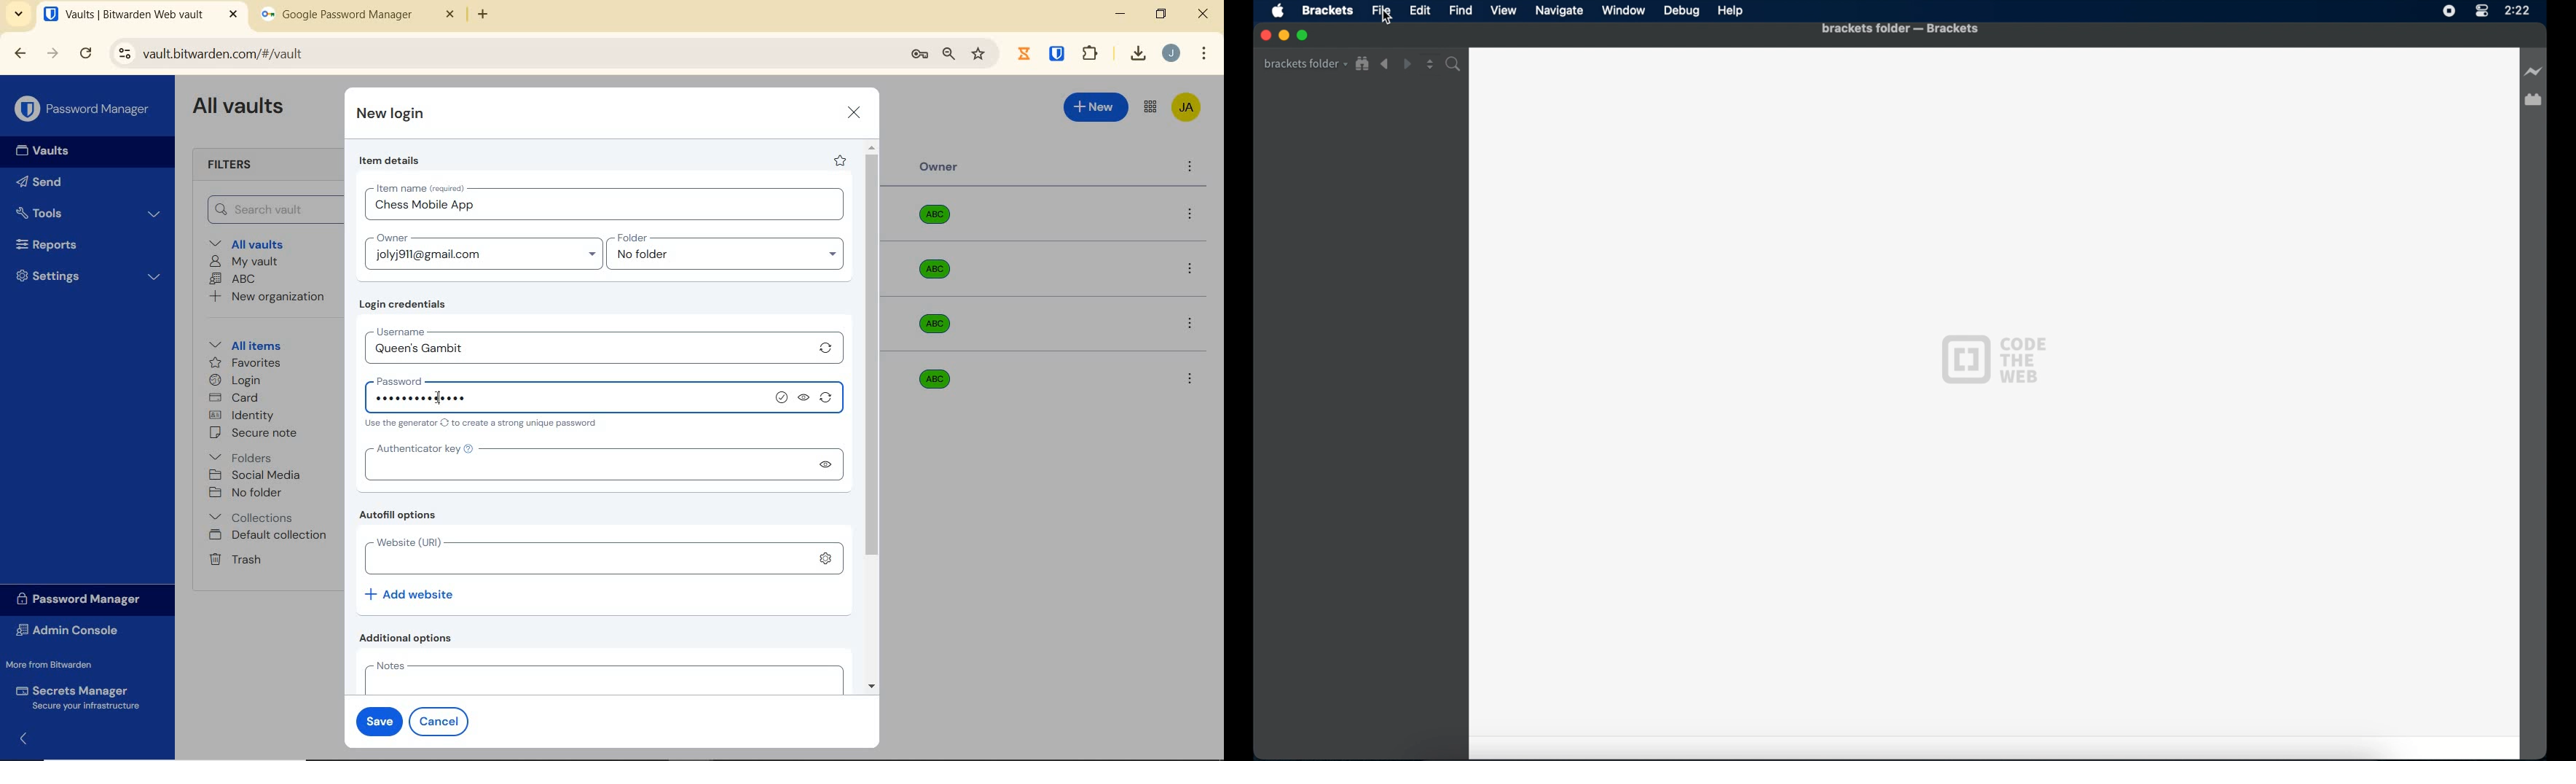 This screenshot has width=2576, height=784. Describe the element at coordinates (401, 516) in the screenshot. I see `Autofill options` at that location.